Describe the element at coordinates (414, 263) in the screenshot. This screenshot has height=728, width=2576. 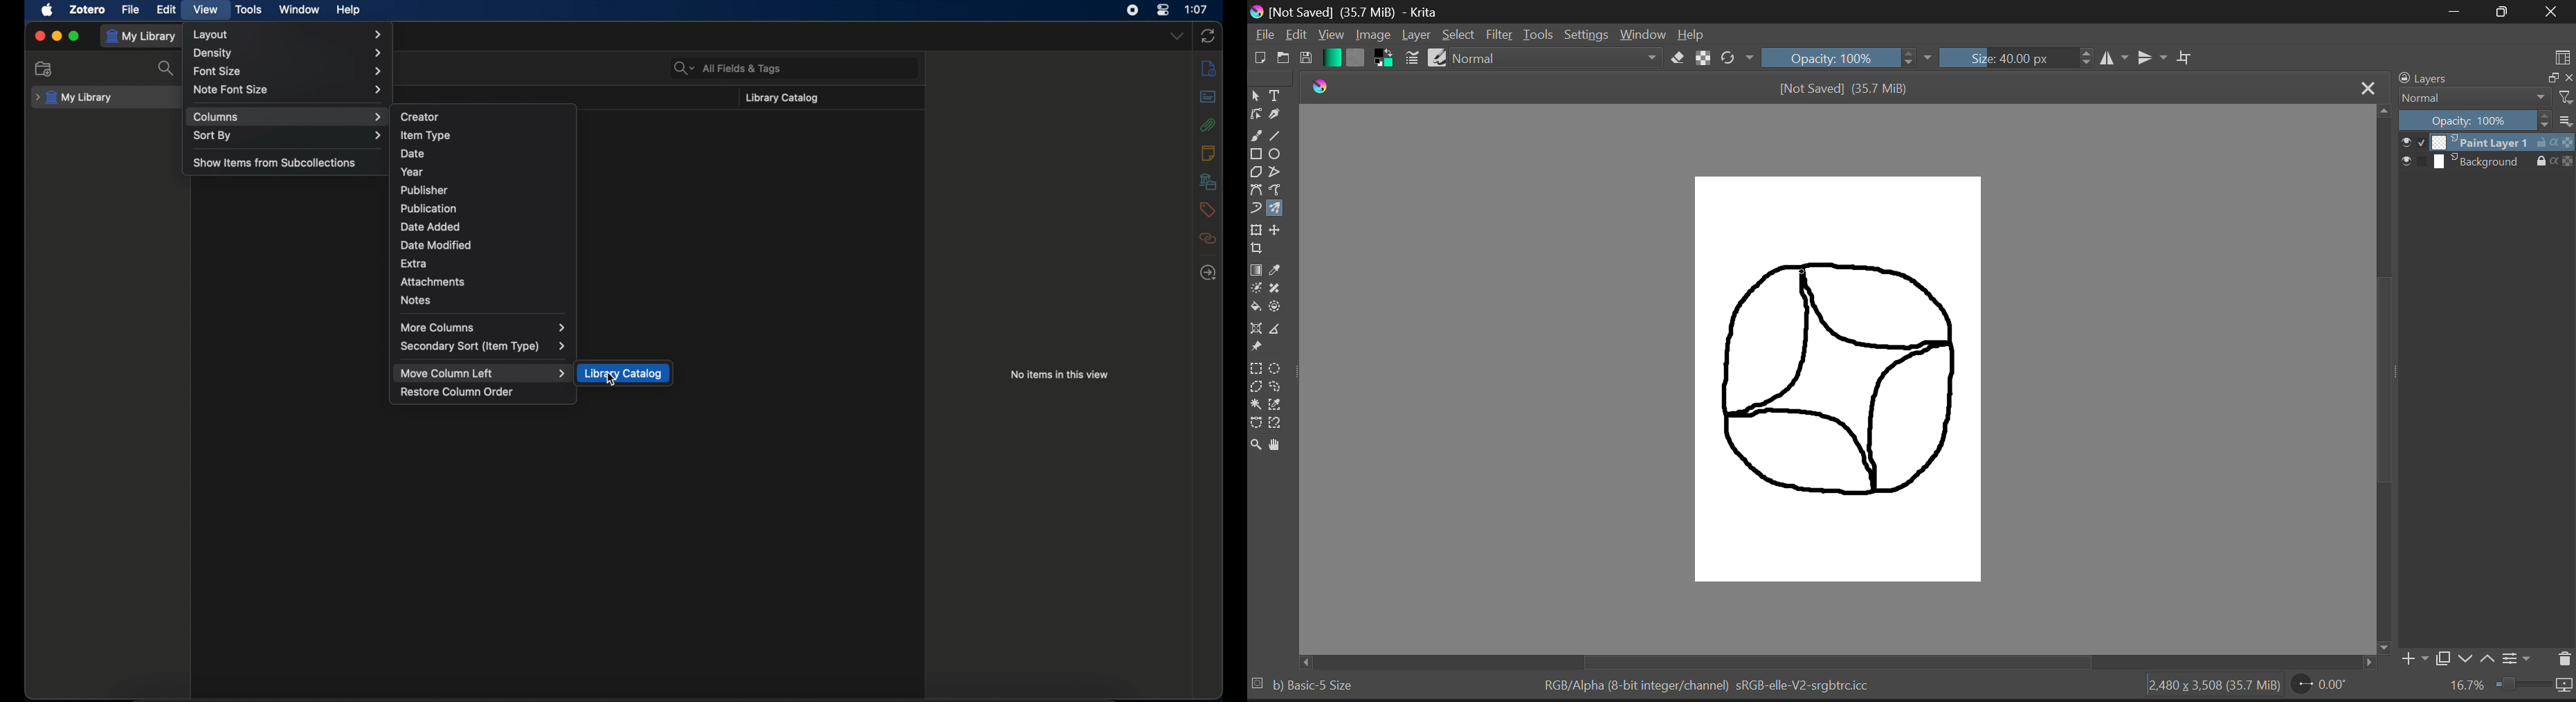
I see `extra` at that location.